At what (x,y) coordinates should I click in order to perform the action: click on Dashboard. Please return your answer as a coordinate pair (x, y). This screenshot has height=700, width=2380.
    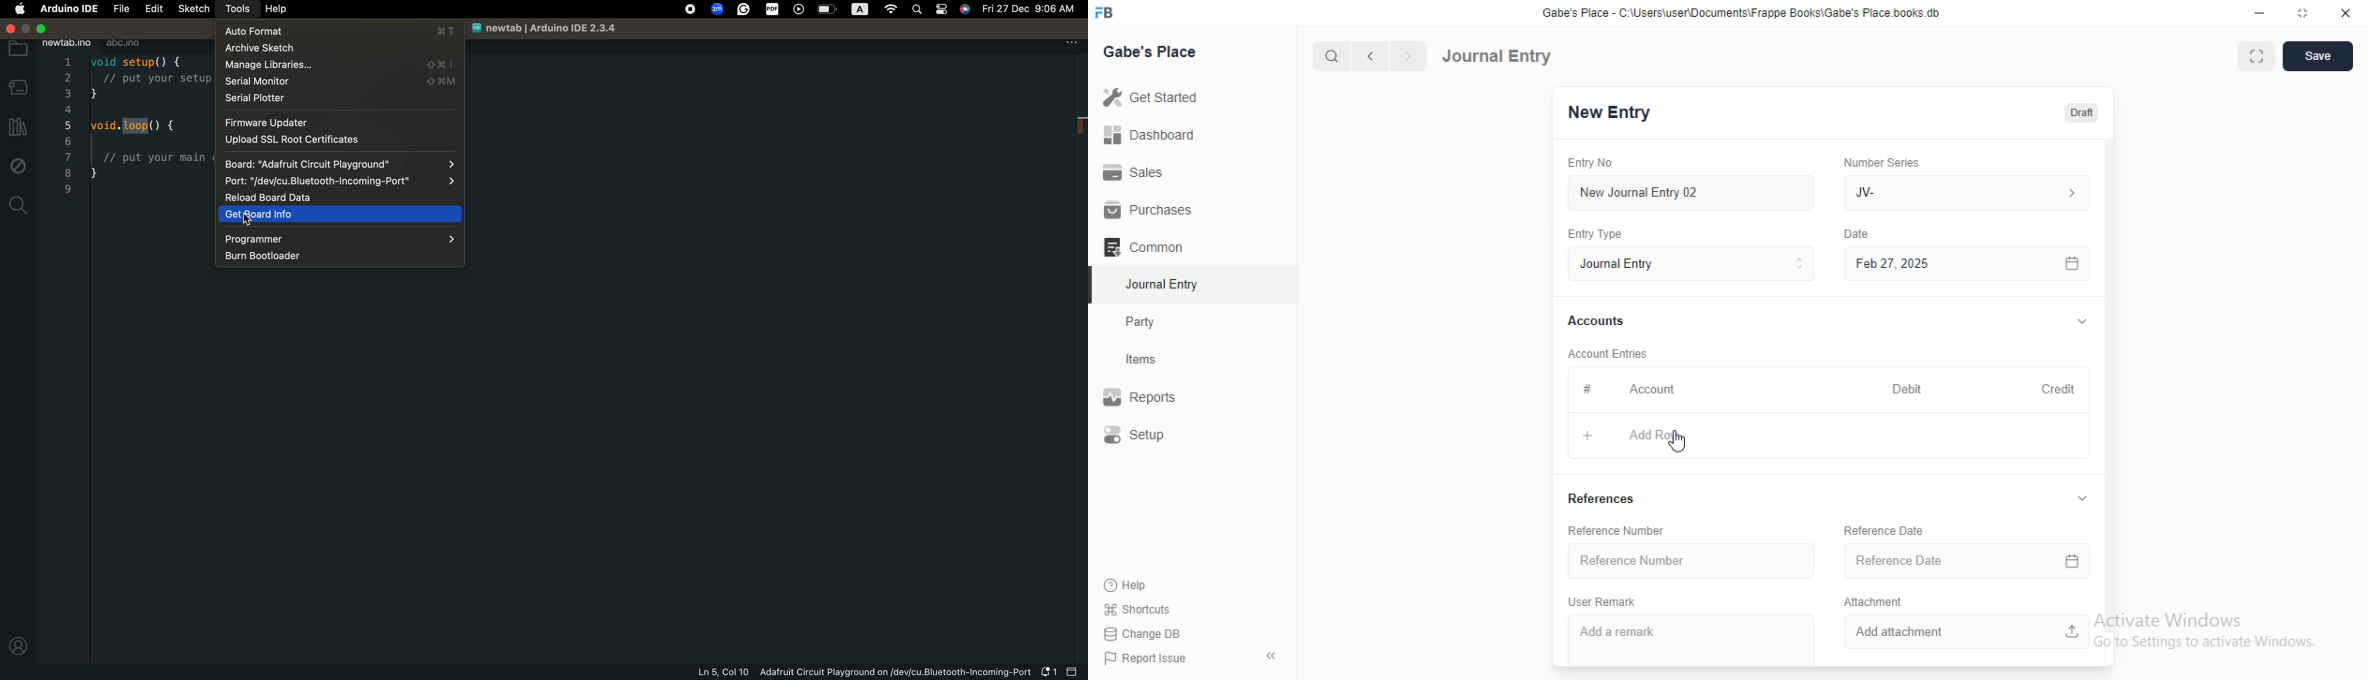
    Looking at the image, I should click on (1150, 135).